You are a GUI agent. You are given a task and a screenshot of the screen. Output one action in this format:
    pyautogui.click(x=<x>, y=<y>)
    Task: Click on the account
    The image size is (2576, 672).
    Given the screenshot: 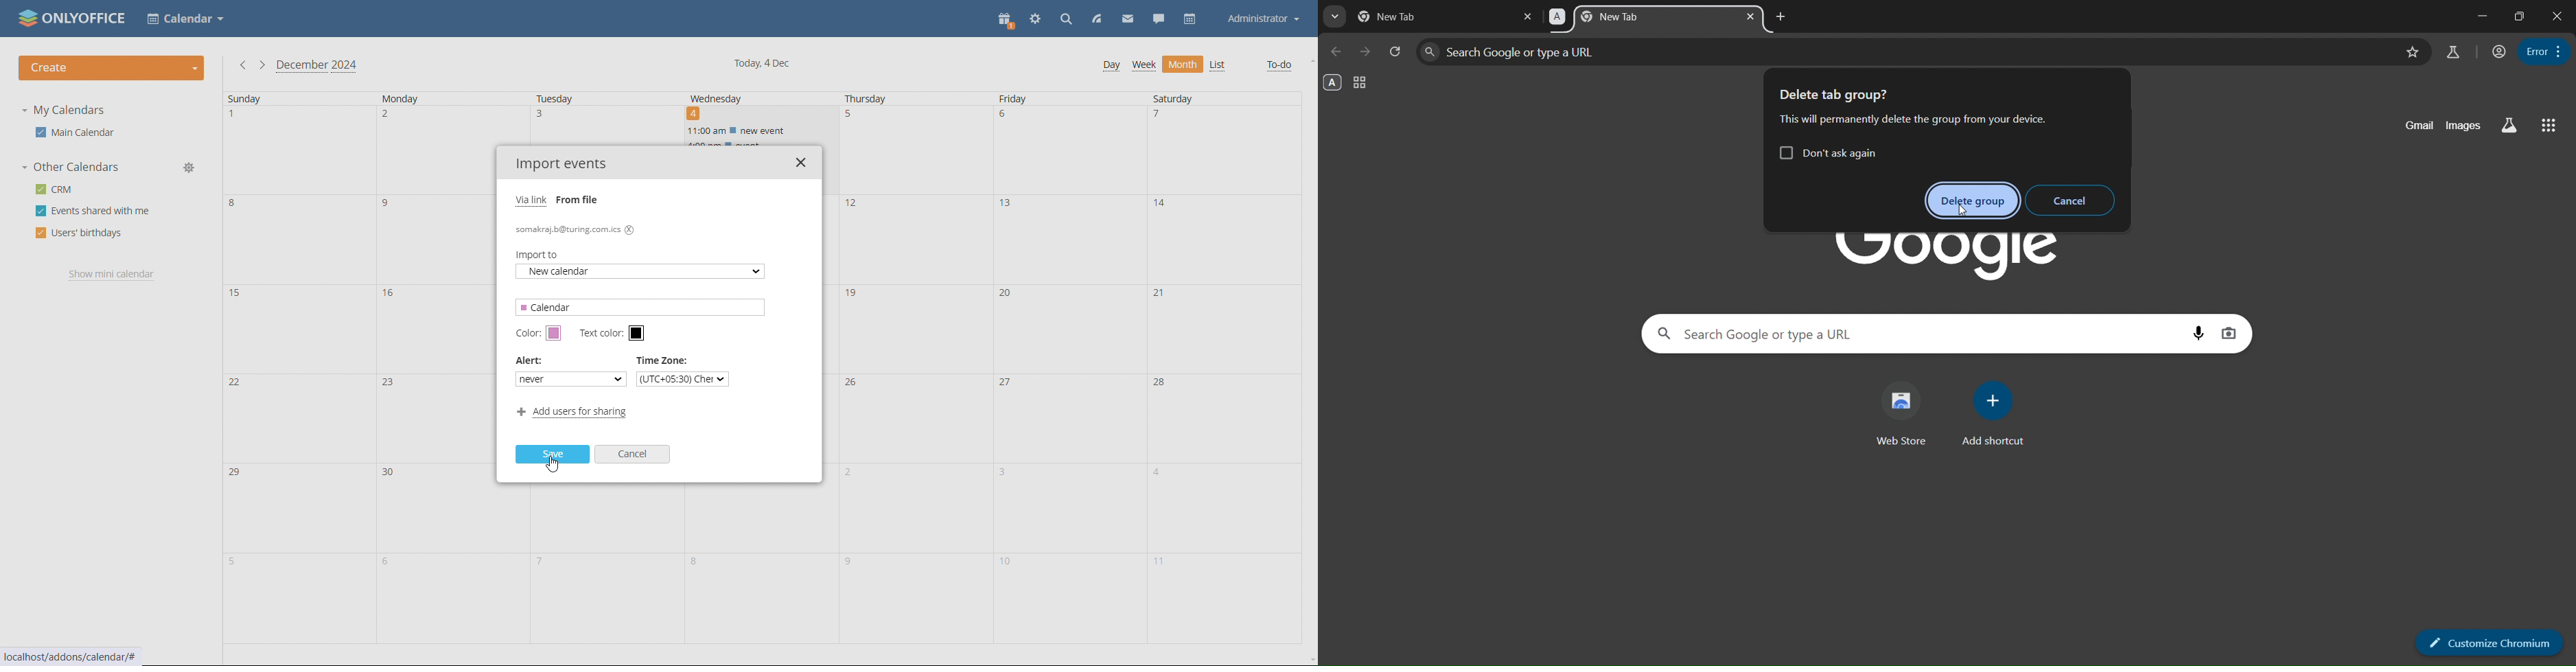 What is the action you would take?
    pyautogui.click(x=2496, y=52)
    